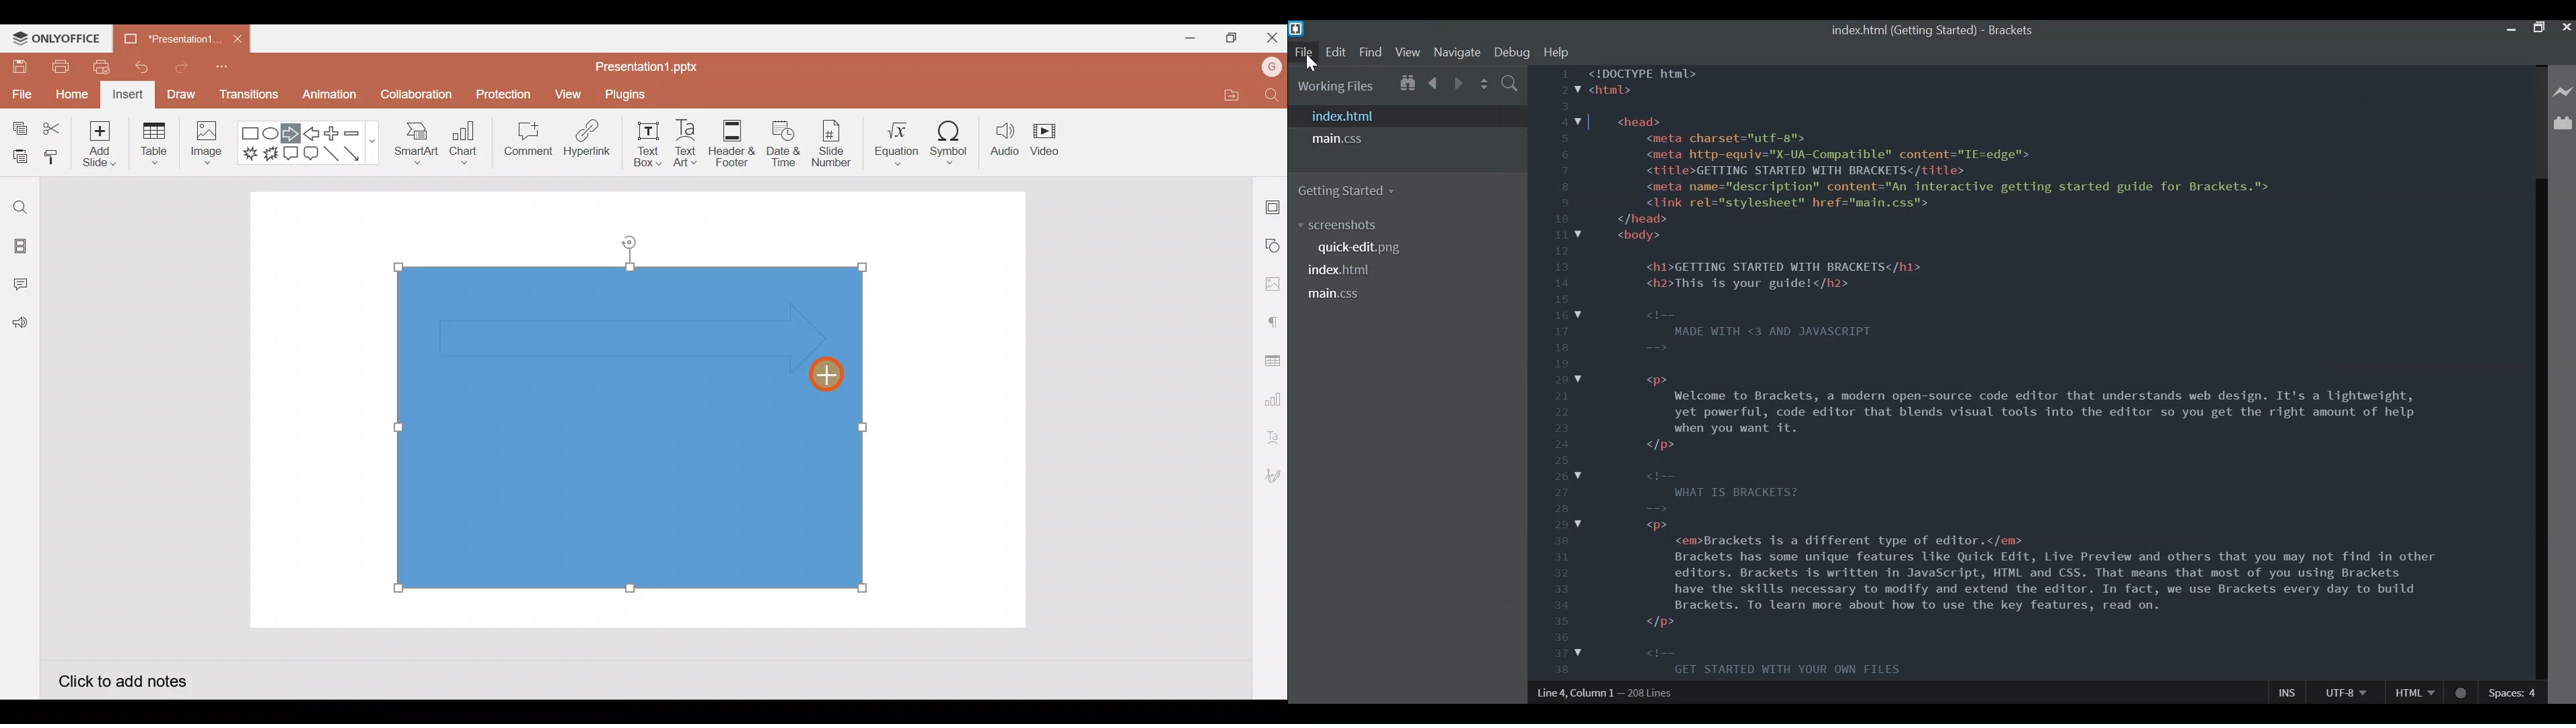  I want to click on Text Art settings, so click(1271, 438).